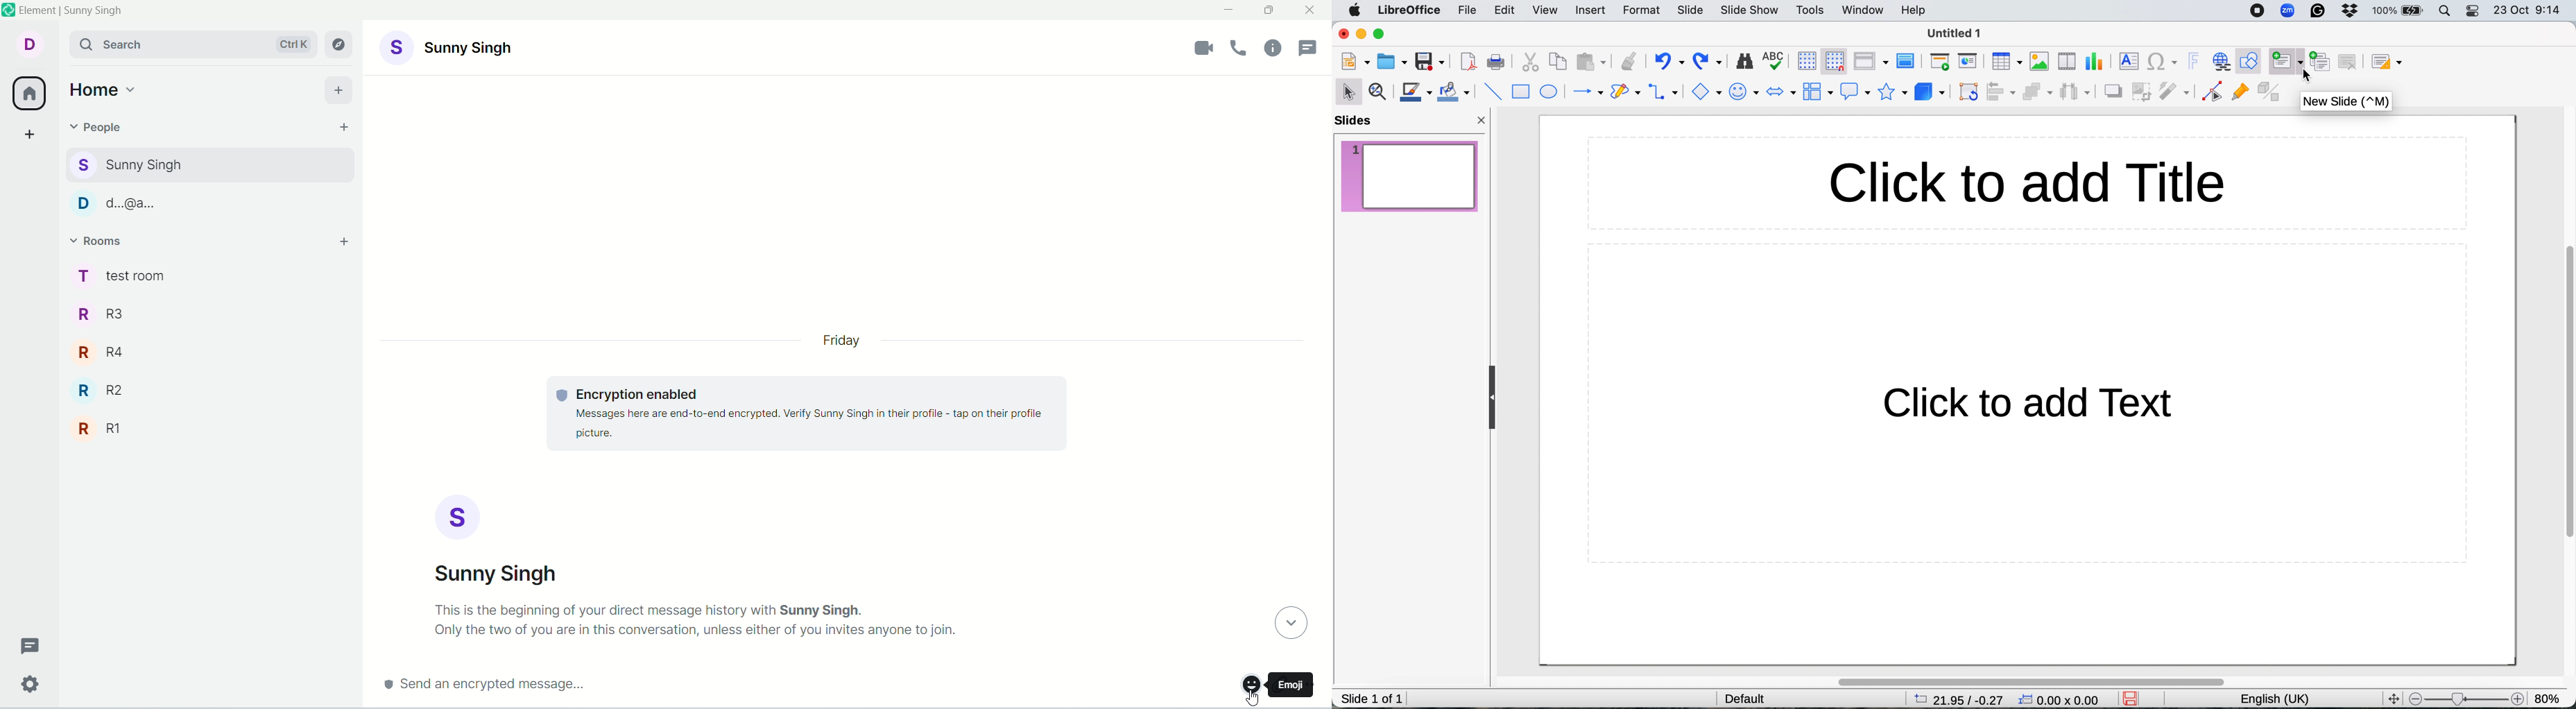  What do you see at coordinates (2075, 92) in the screenshot?
I see `select three objects to distribute` at bounding box center [2075, 92].